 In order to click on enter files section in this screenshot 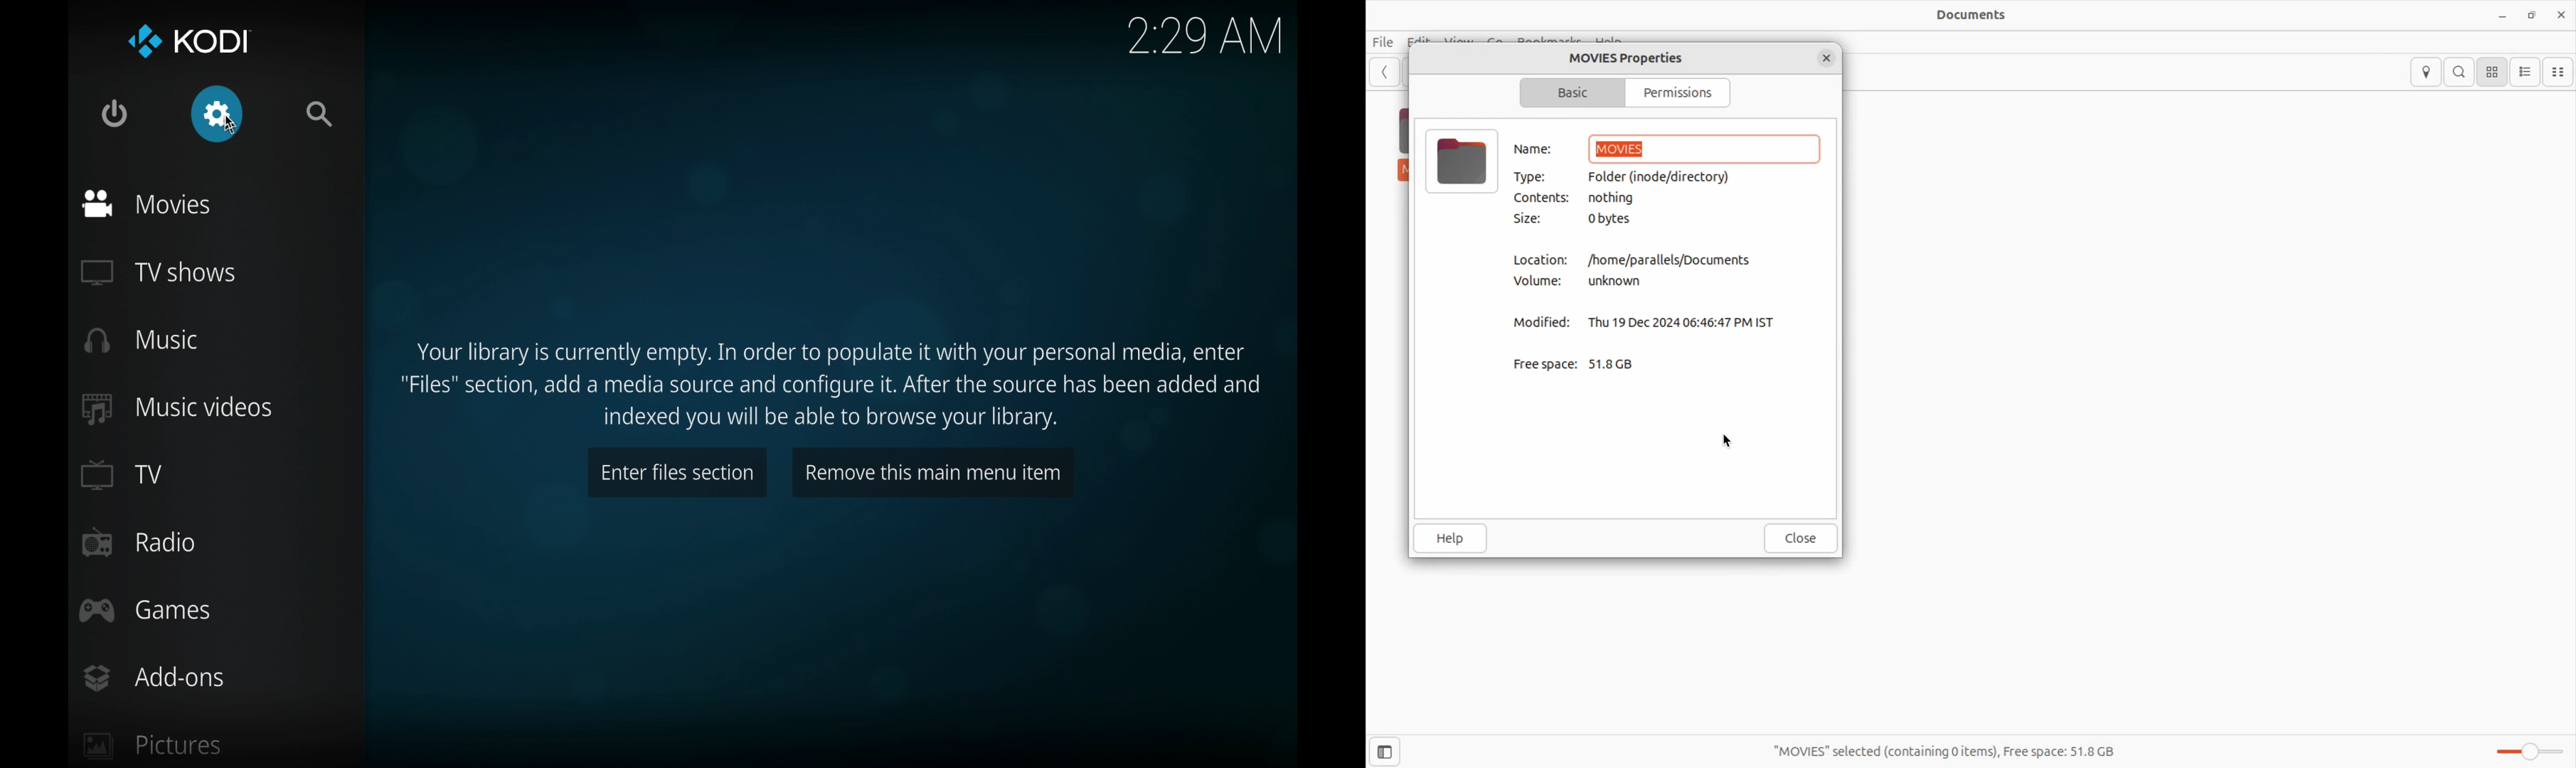, I will do `click(675, 472)`.